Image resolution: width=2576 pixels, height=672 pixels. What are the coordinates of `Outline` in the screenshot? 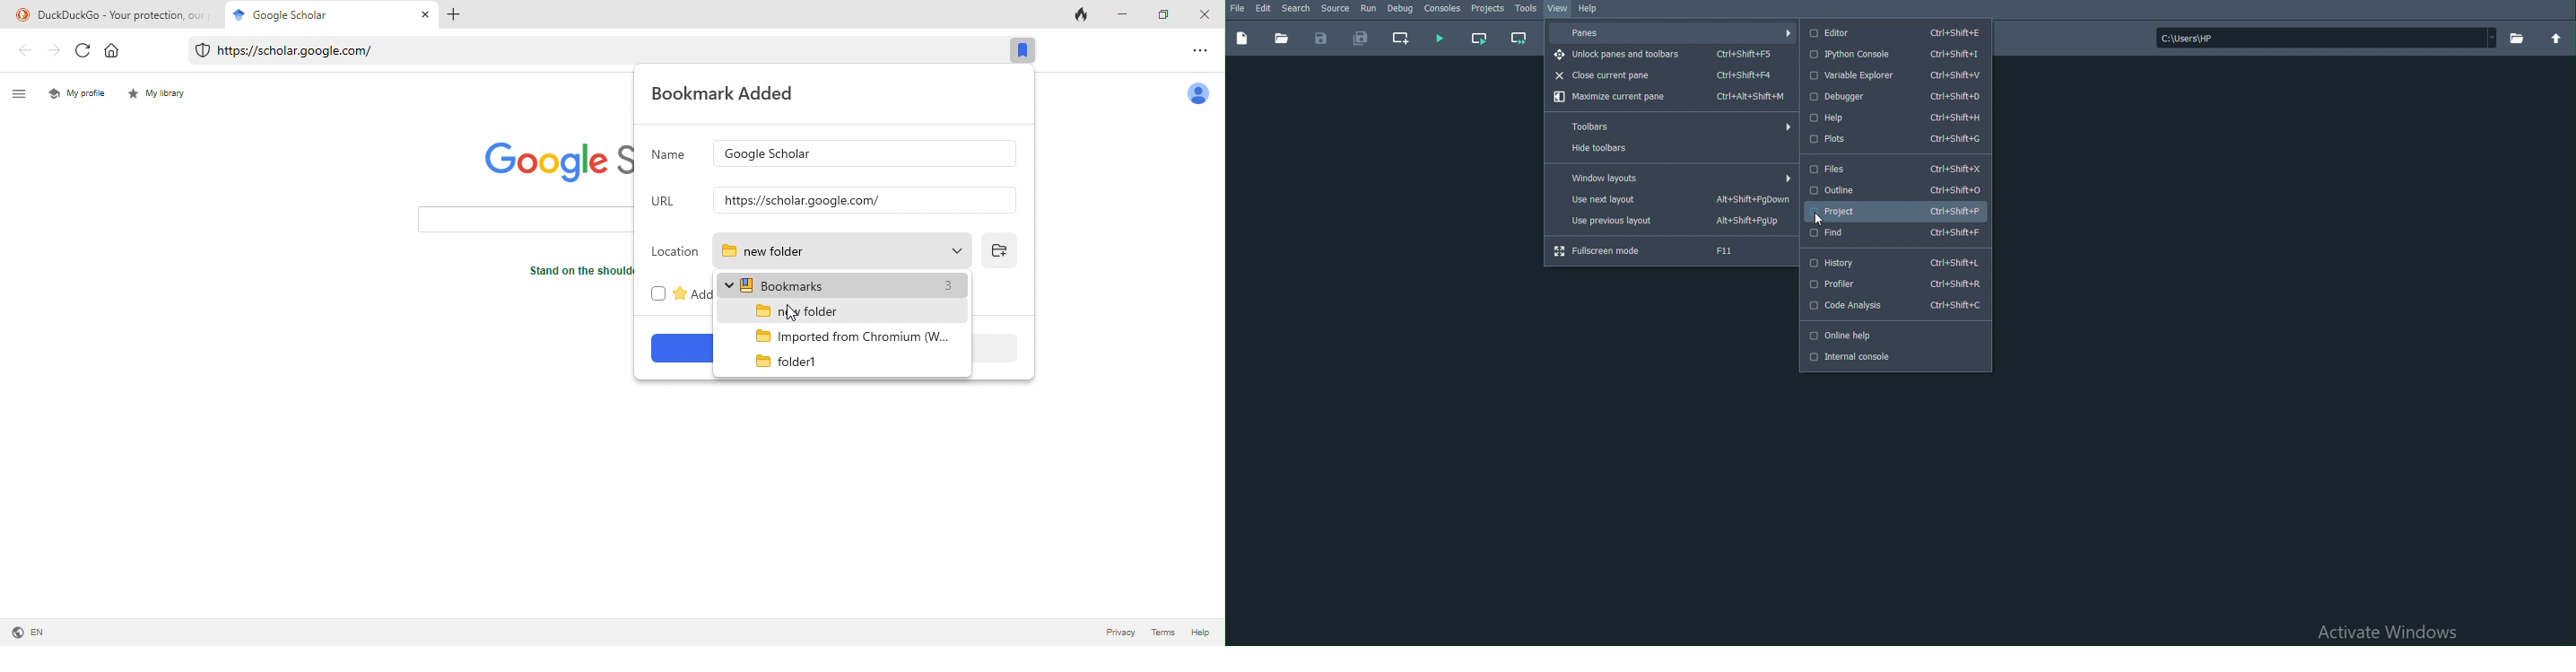 It's located at (1894, 188).